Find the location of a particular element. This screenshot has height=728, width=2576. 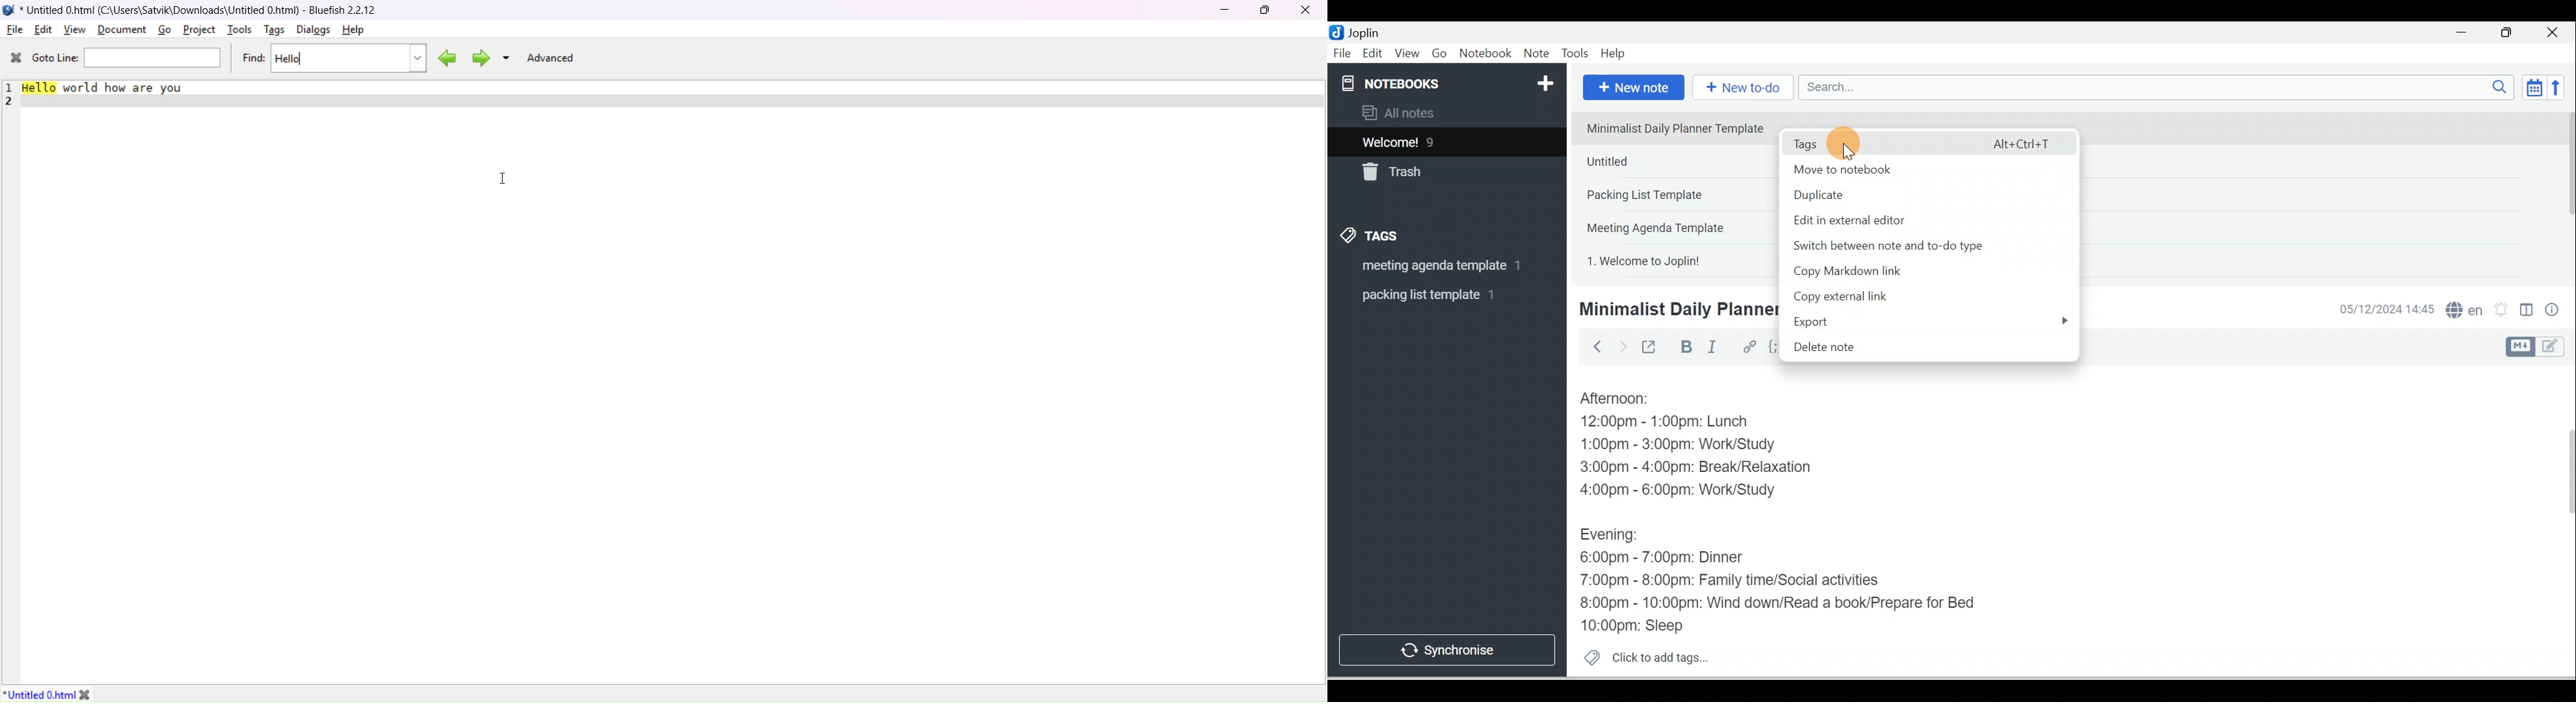

Forward is located at coordinates (1621, 346).